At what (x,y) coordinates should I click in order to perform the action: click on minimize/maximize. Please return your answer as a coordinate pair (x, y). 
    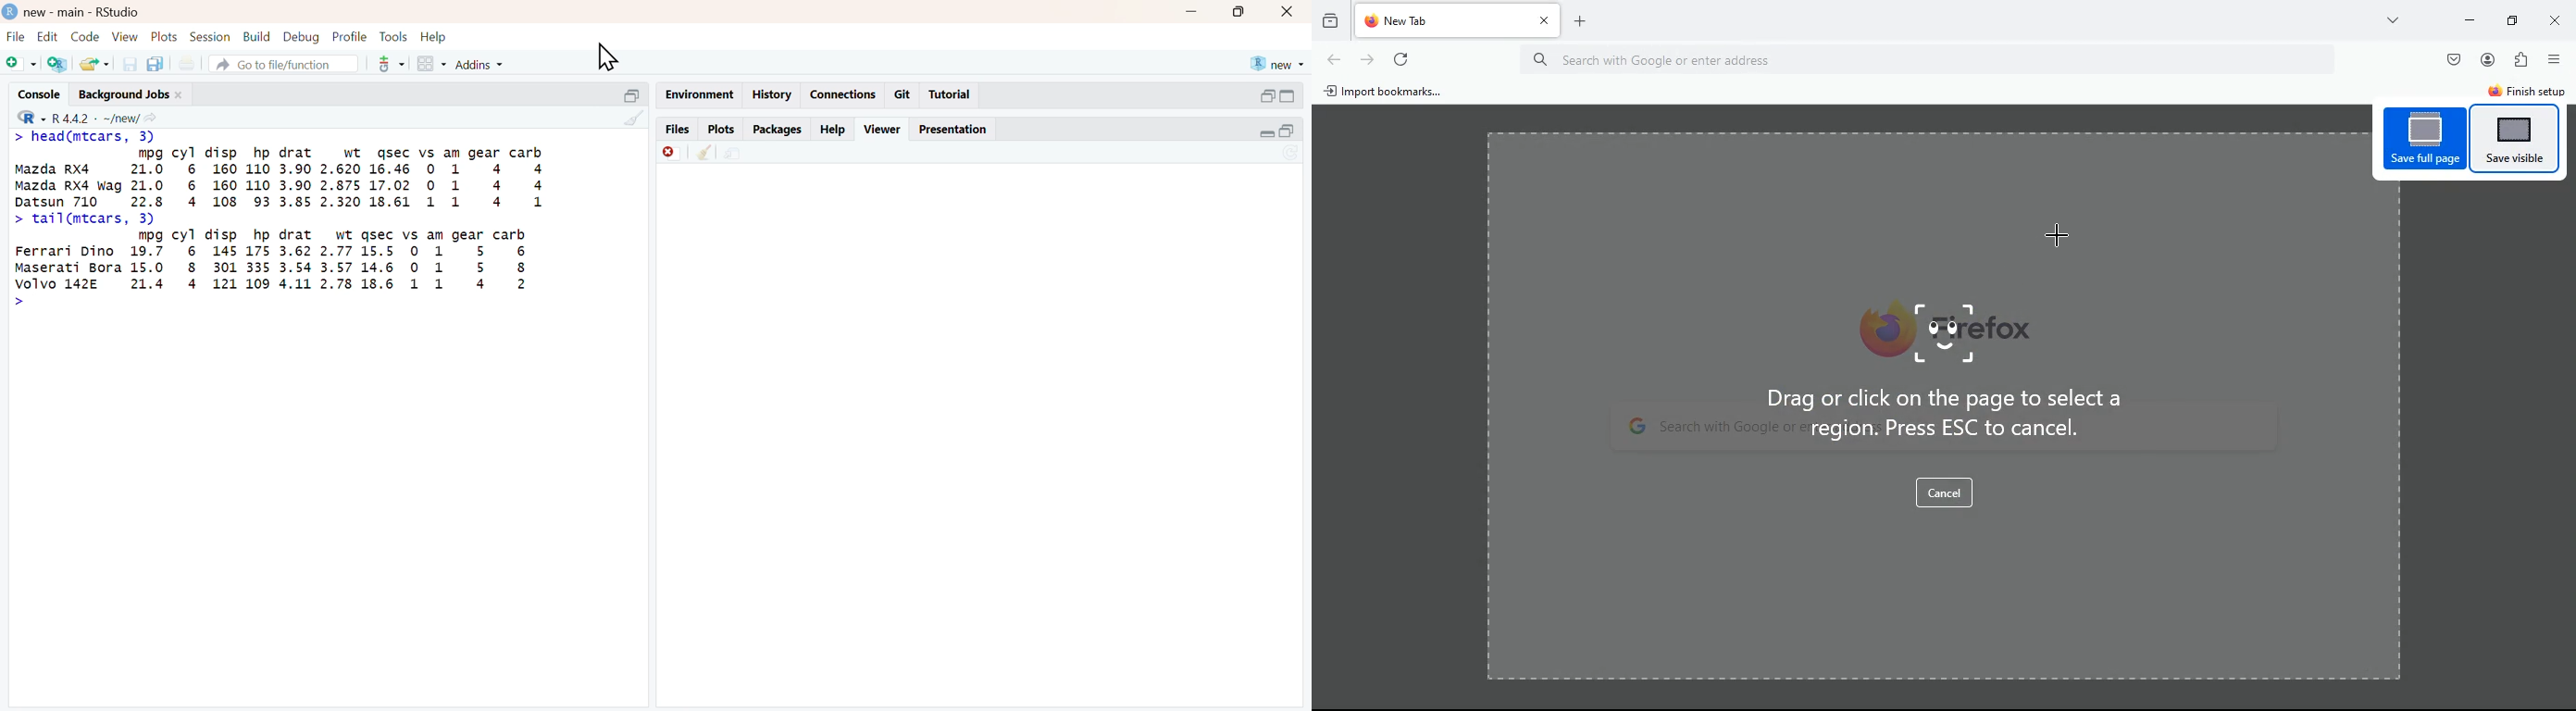
    Looking at the image, I should click on (1279, 96).